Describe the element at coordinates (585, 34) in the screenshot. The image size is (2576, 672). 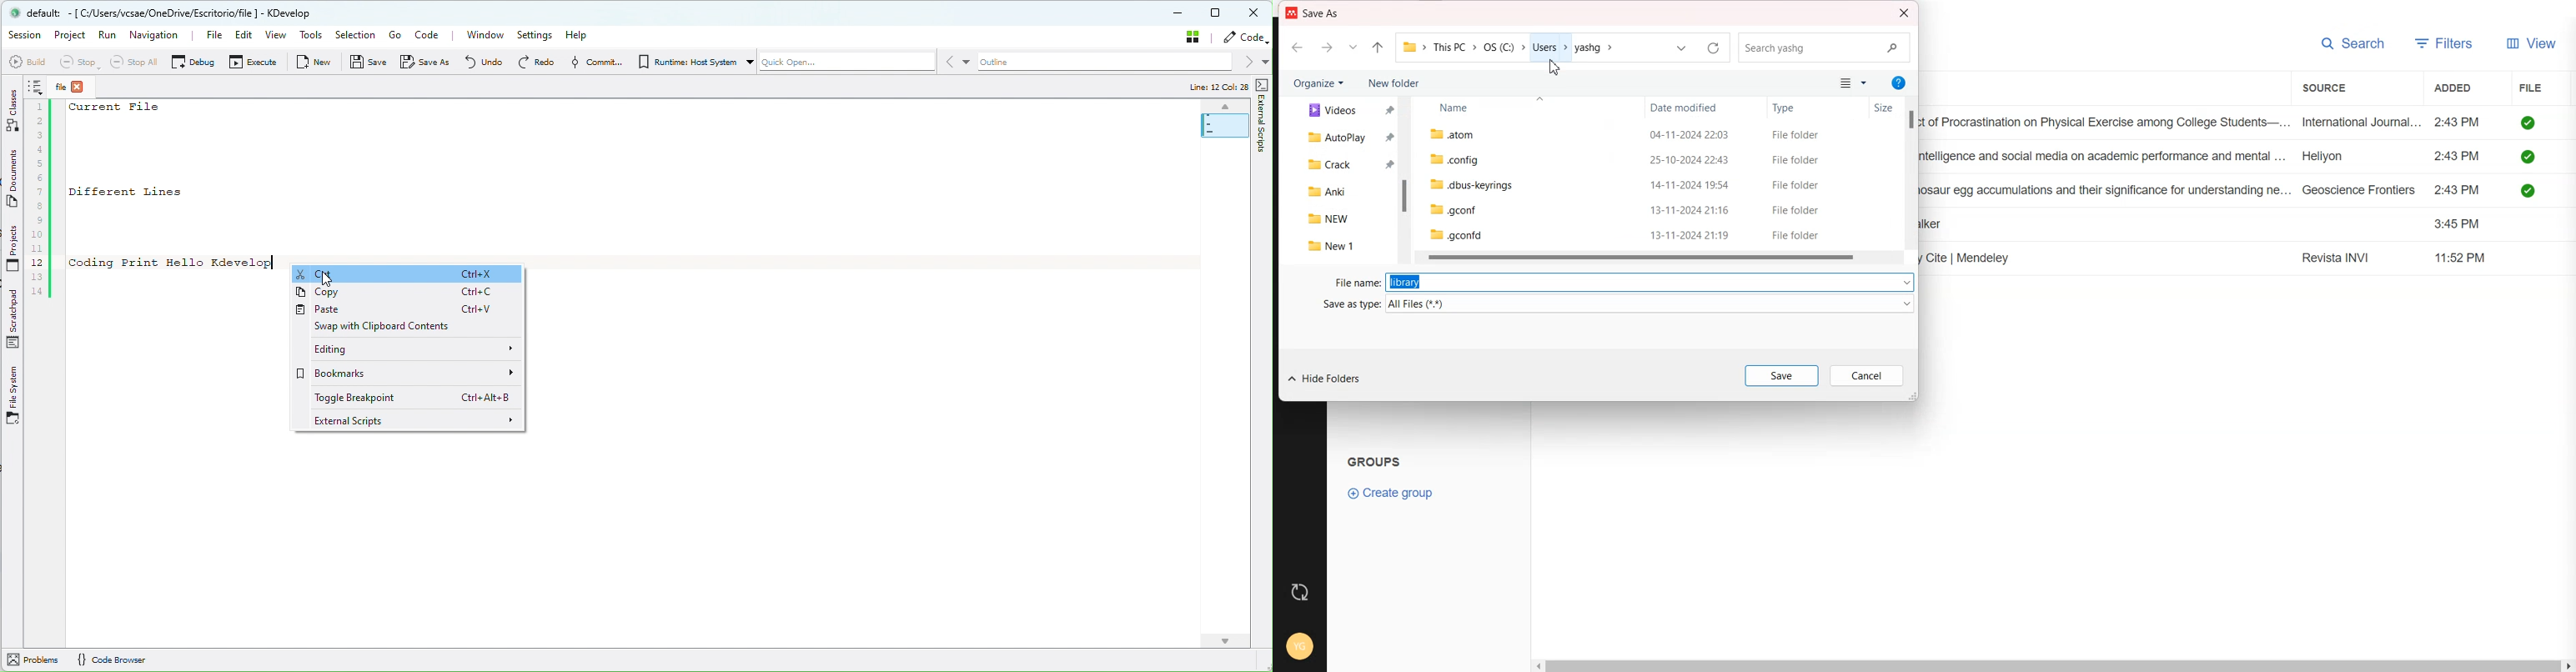
I see `Help` at that location.